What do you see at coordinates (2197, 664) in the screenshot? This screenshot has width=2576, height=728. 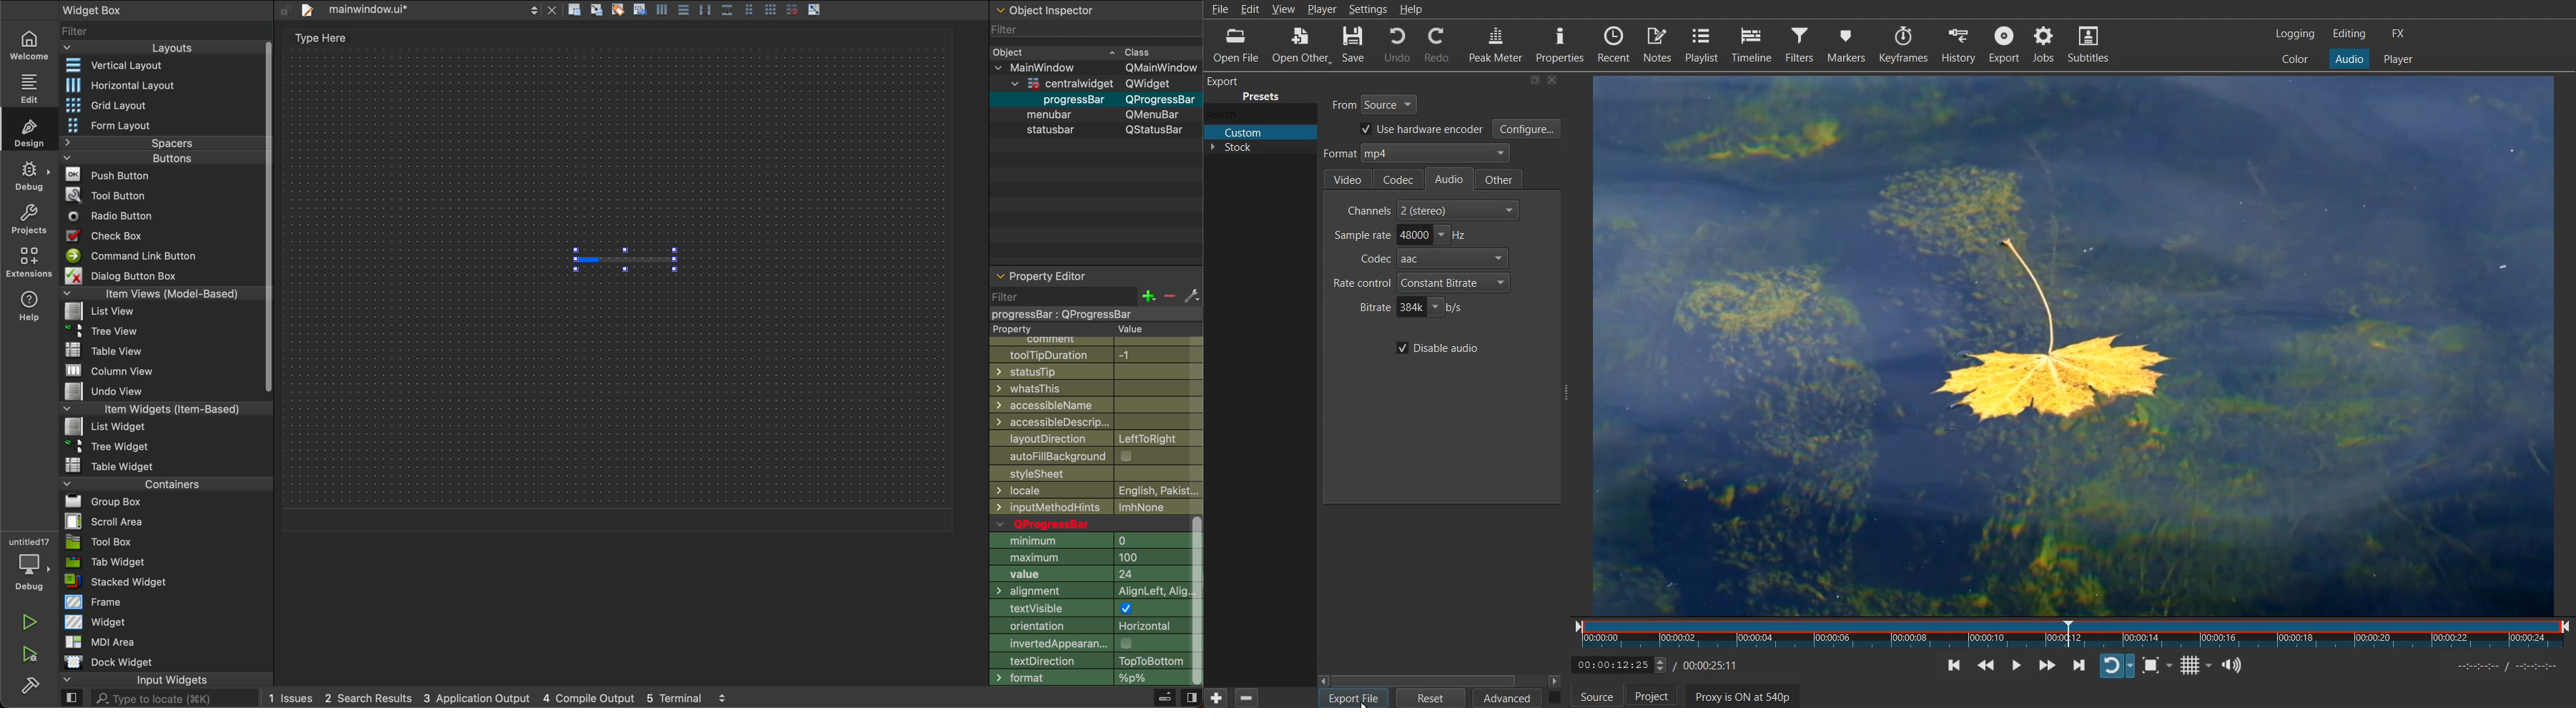 I see `Toggle grid display on the player` at bounding box center [2197, 664].